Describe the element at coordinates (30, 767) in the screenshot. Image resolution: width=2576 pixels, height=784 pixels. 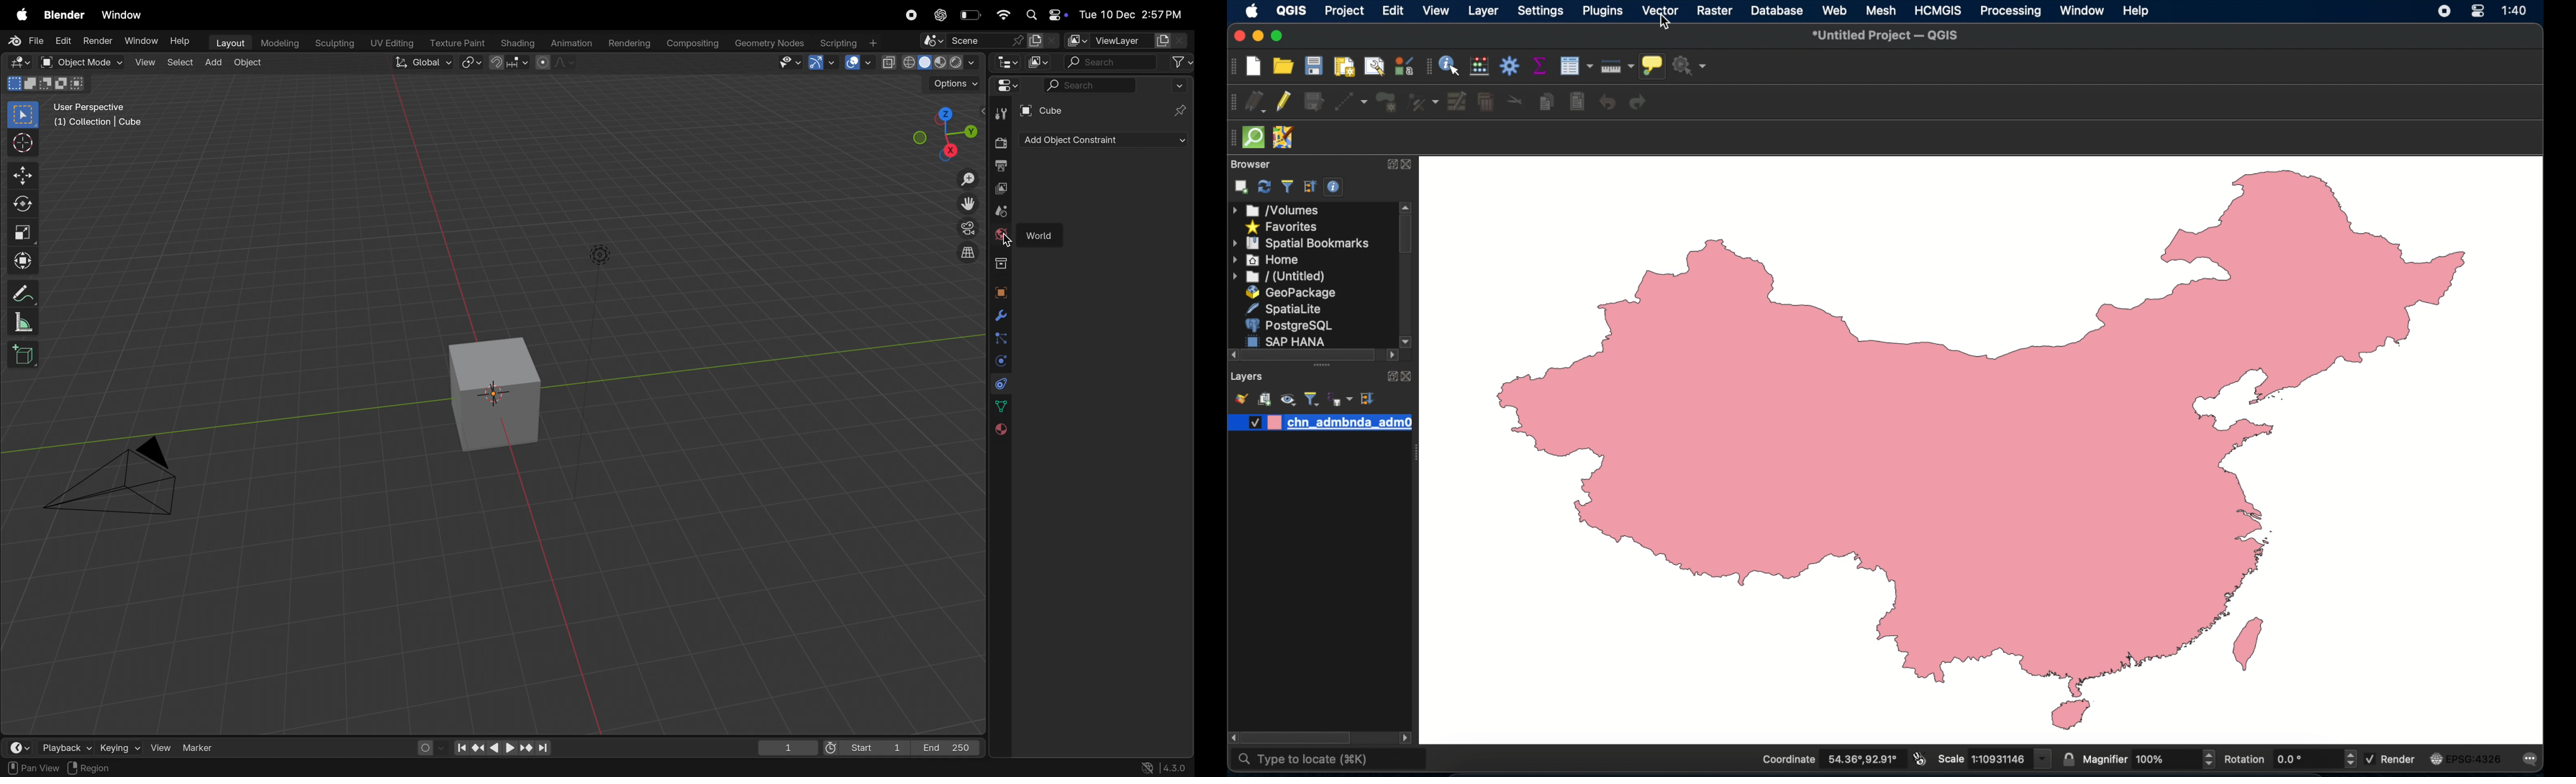
I see `page view` at that location.